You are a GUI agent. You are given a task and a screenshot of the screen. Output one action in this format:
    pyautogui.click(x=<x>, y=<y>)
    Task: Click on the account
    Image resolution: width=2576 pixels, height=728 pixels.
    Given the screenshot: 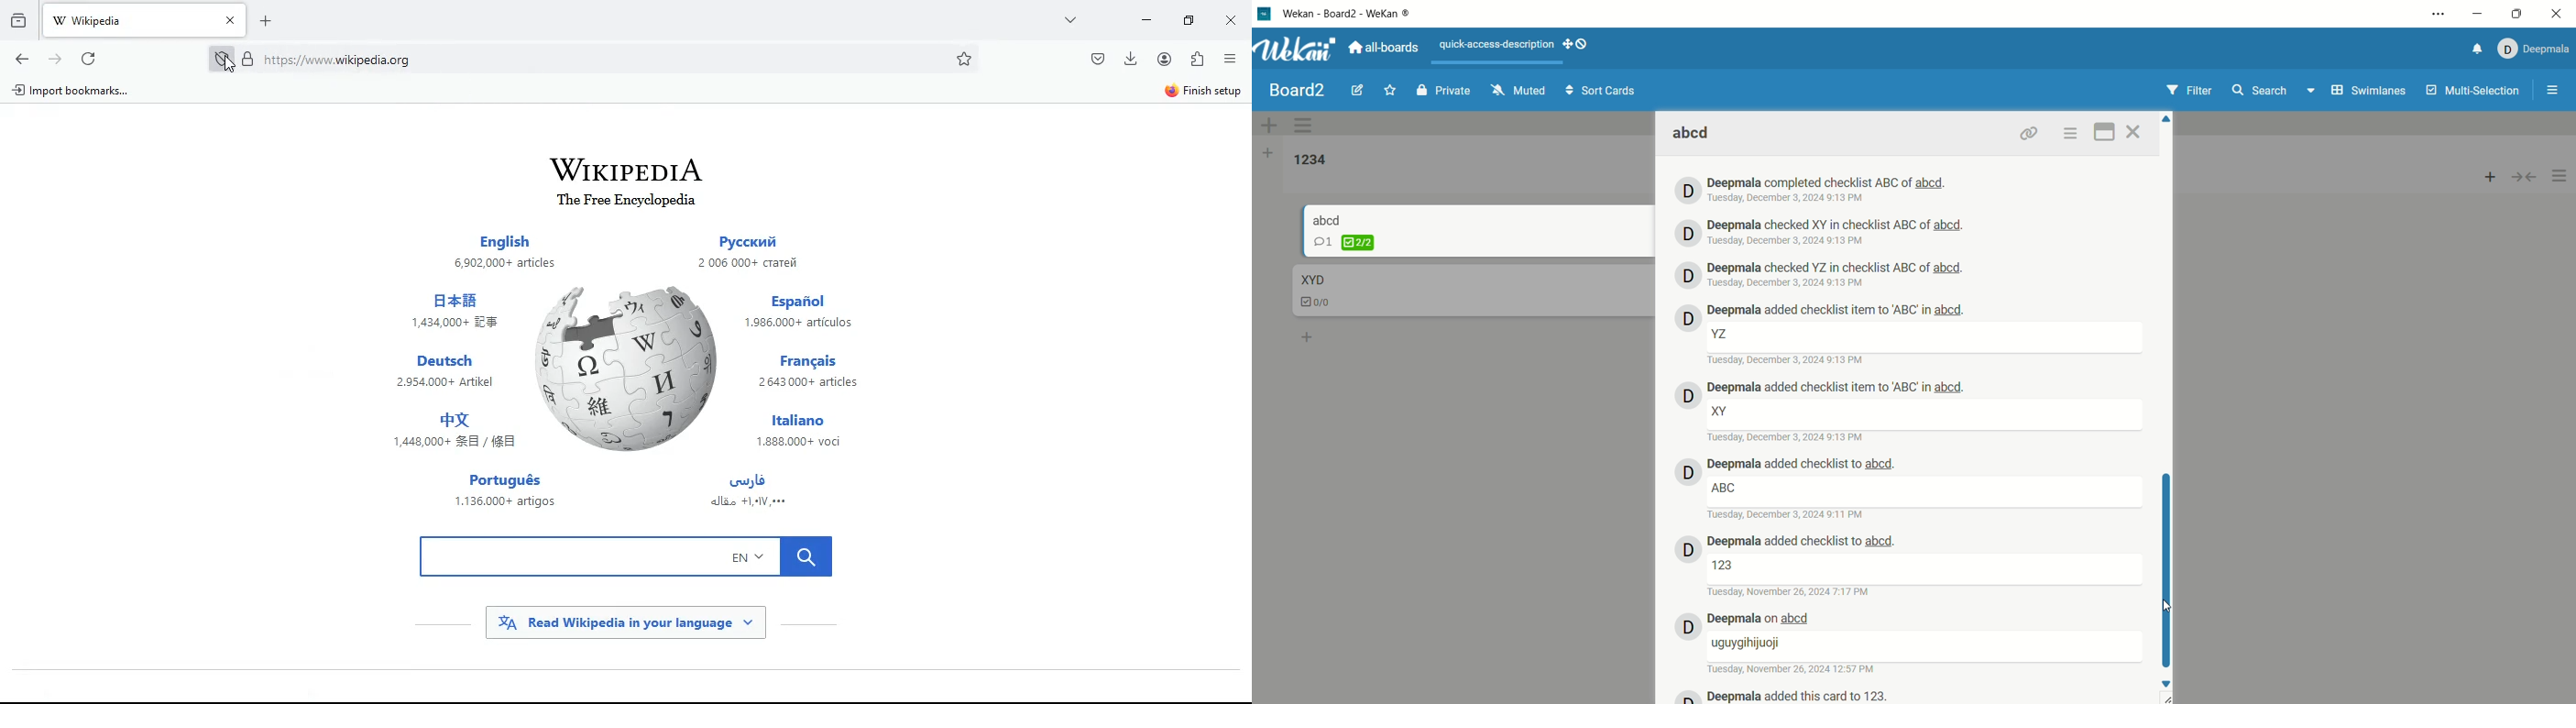 What is the action you would take?
    pyautogui.click(x=2532, y=49)
    